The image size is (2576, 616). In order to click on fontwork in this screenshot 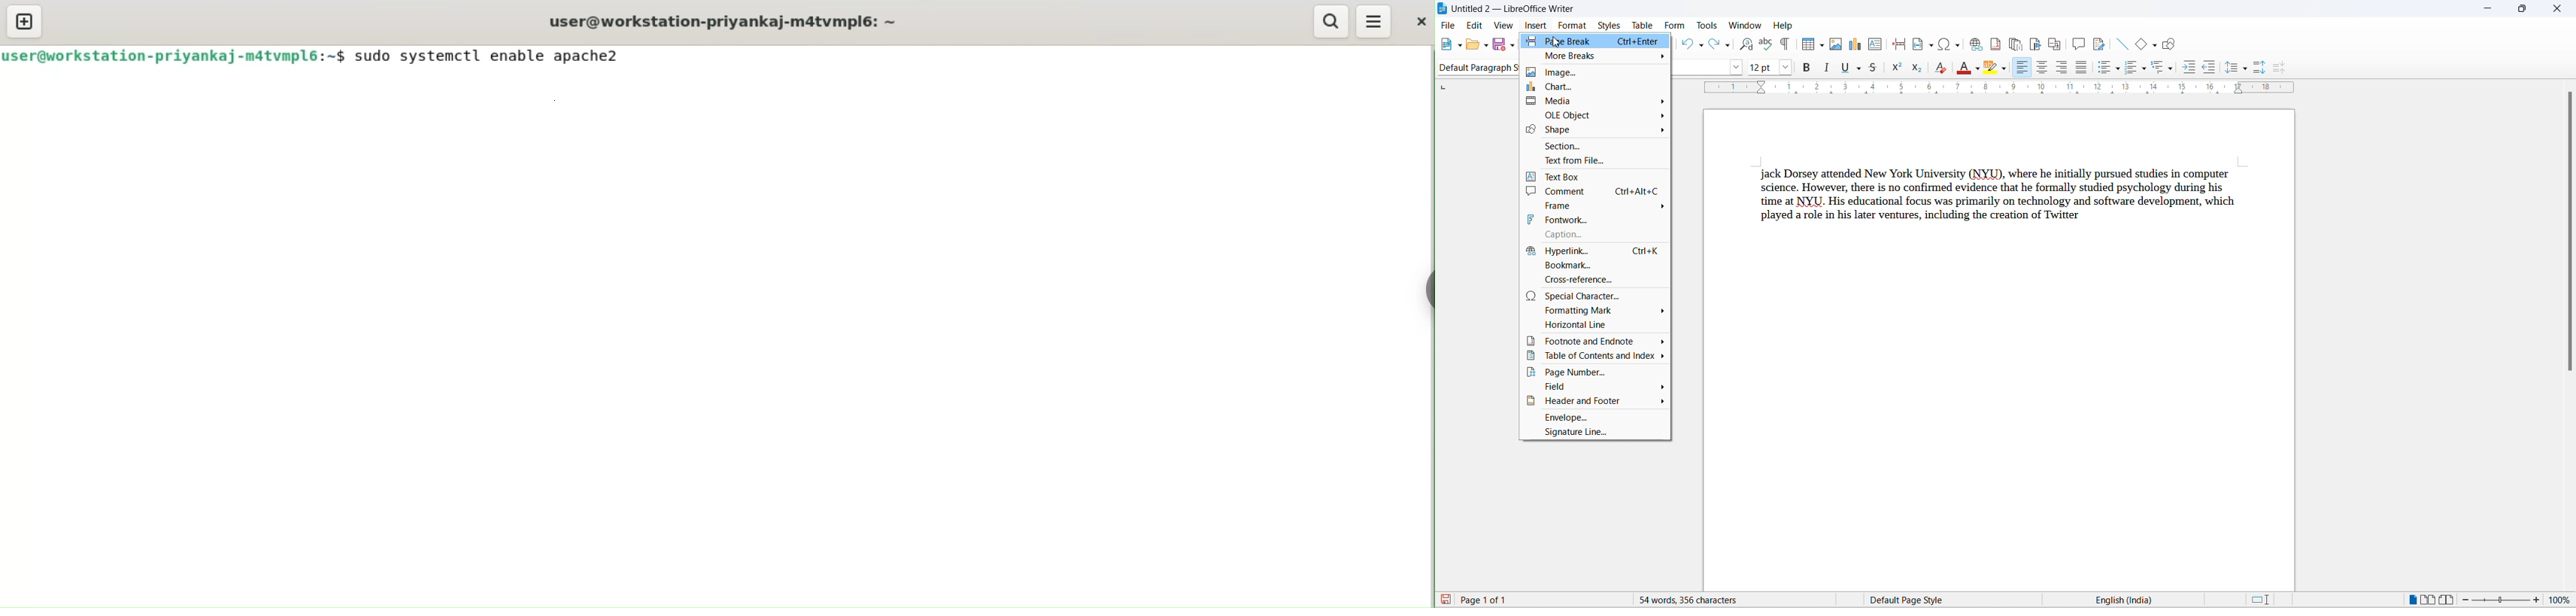, I will do `click(1596, 219)`.